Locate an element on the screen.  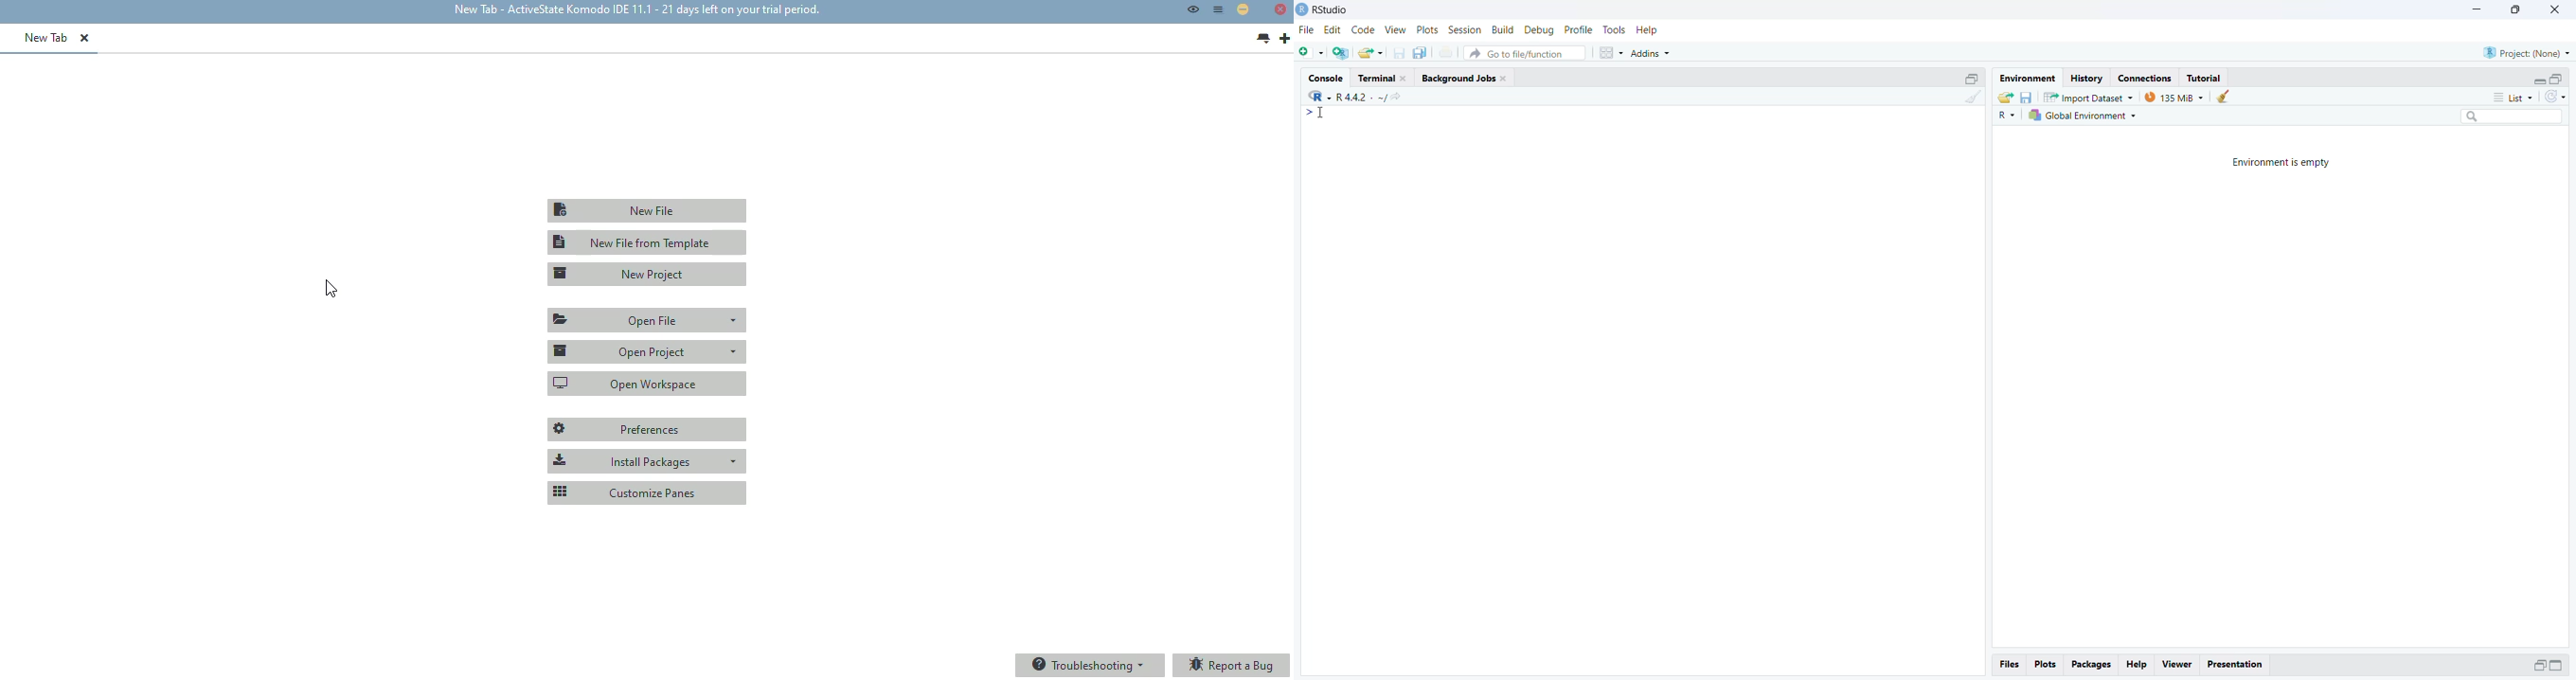
Load workspace is located at coordinates (2004, 97).